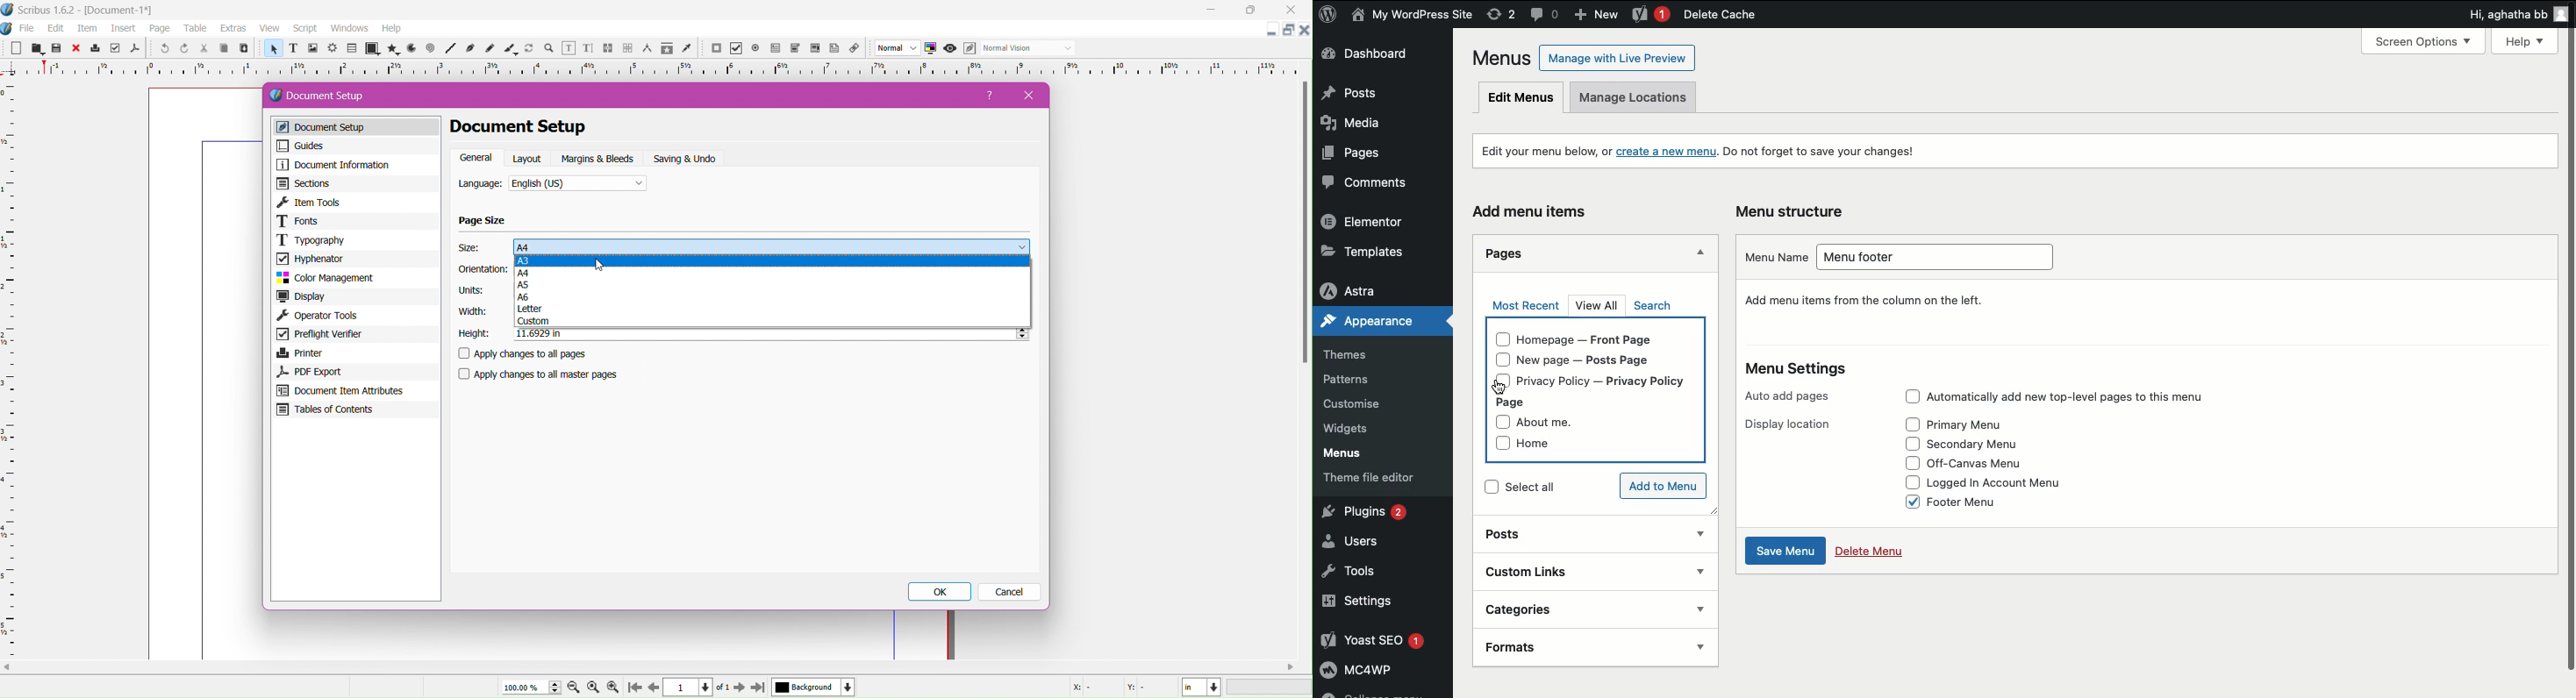 The width and height of the screenshot is (2576, 700). What do you see at coordinates (357, 297) in the screenshot?
I see `Display` at bounding box center [357, 297].